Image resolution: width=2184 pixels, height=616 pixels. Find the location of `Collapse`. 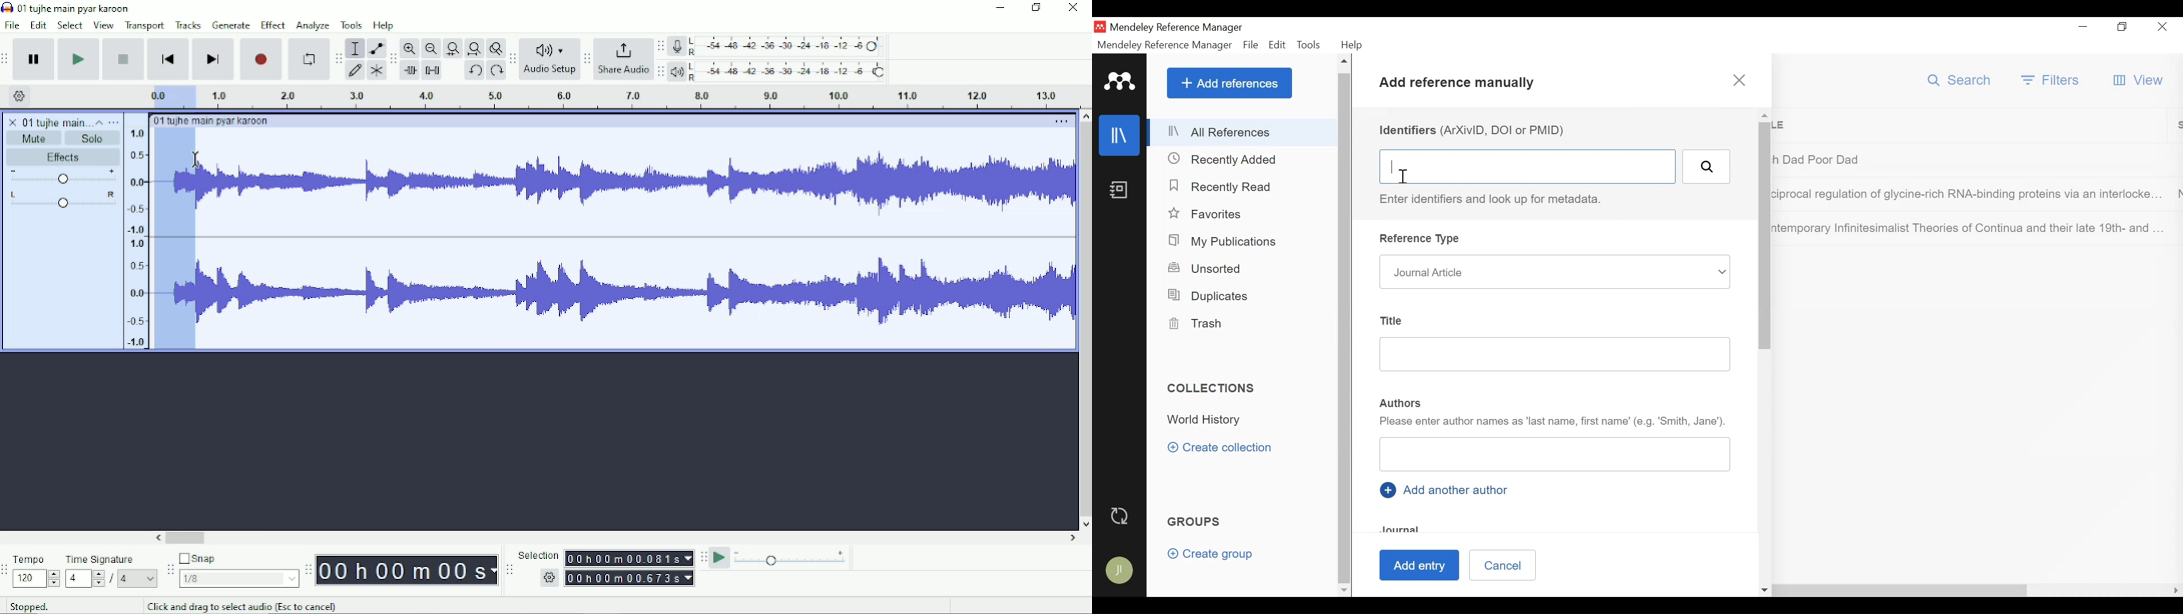

Collapse is located at coordinates (99, 122).